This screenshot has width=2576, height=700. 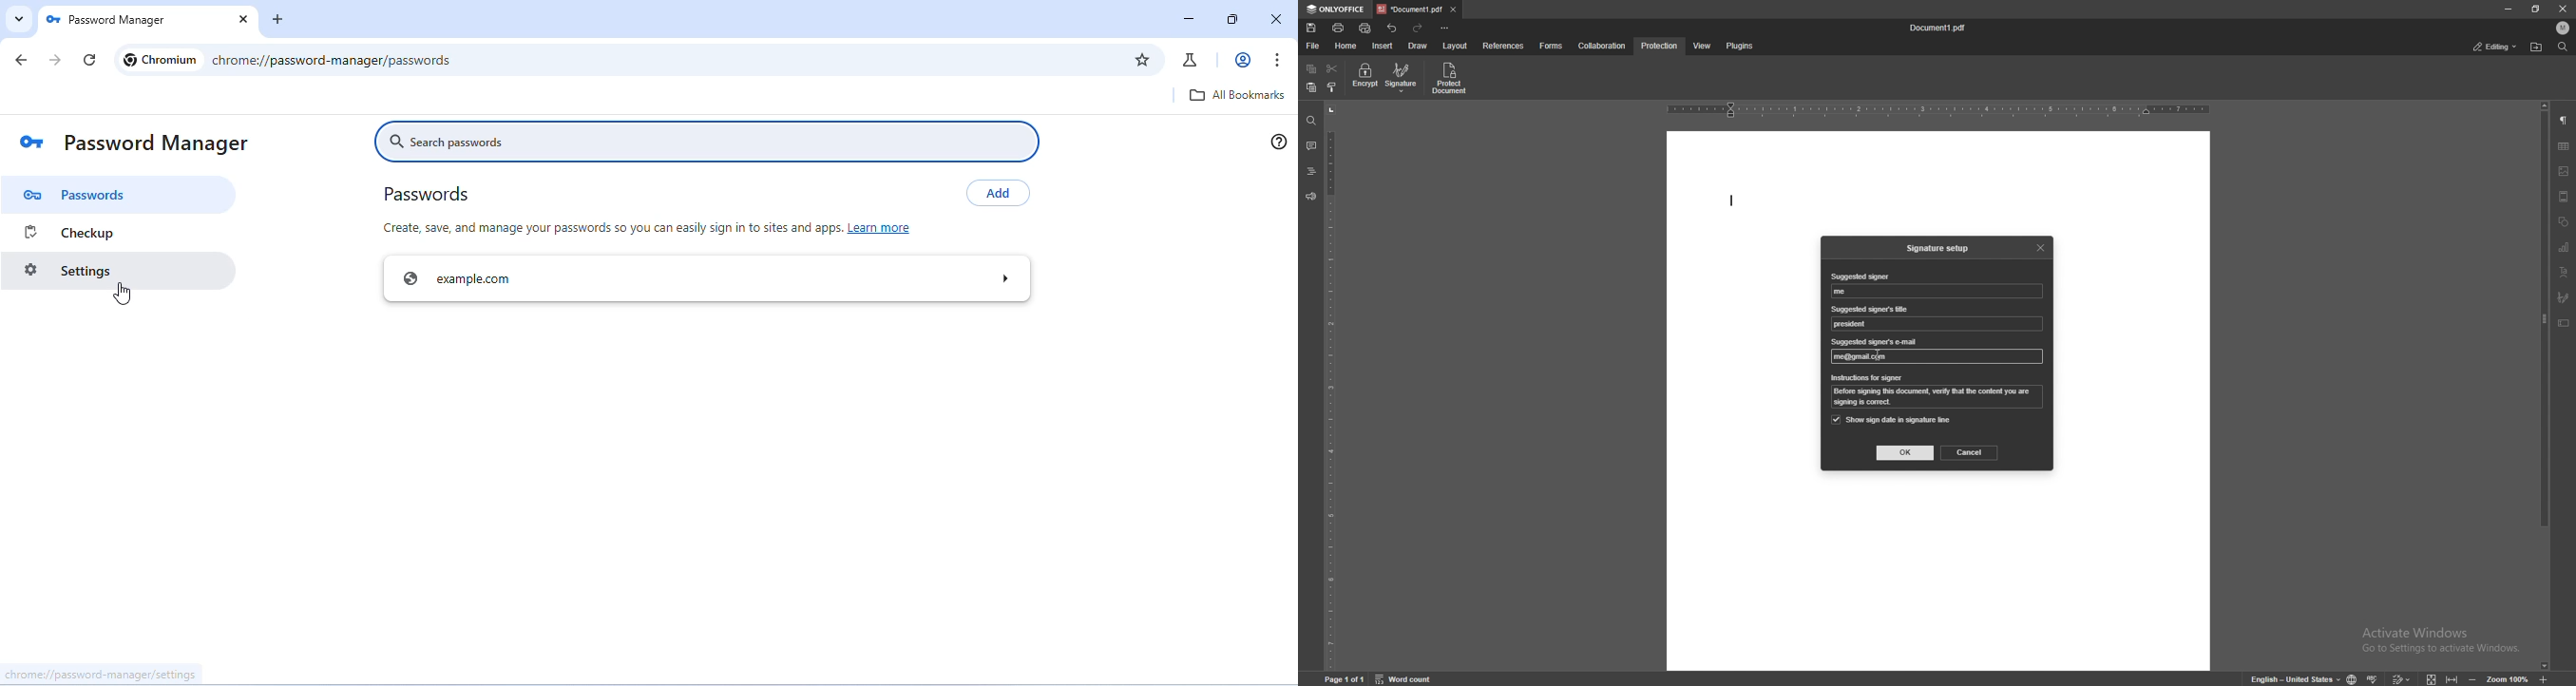 What do you see at coordinates (1859, 277) in the screenshot?
I see `suggested signer` at bounding box center [1859, 277].